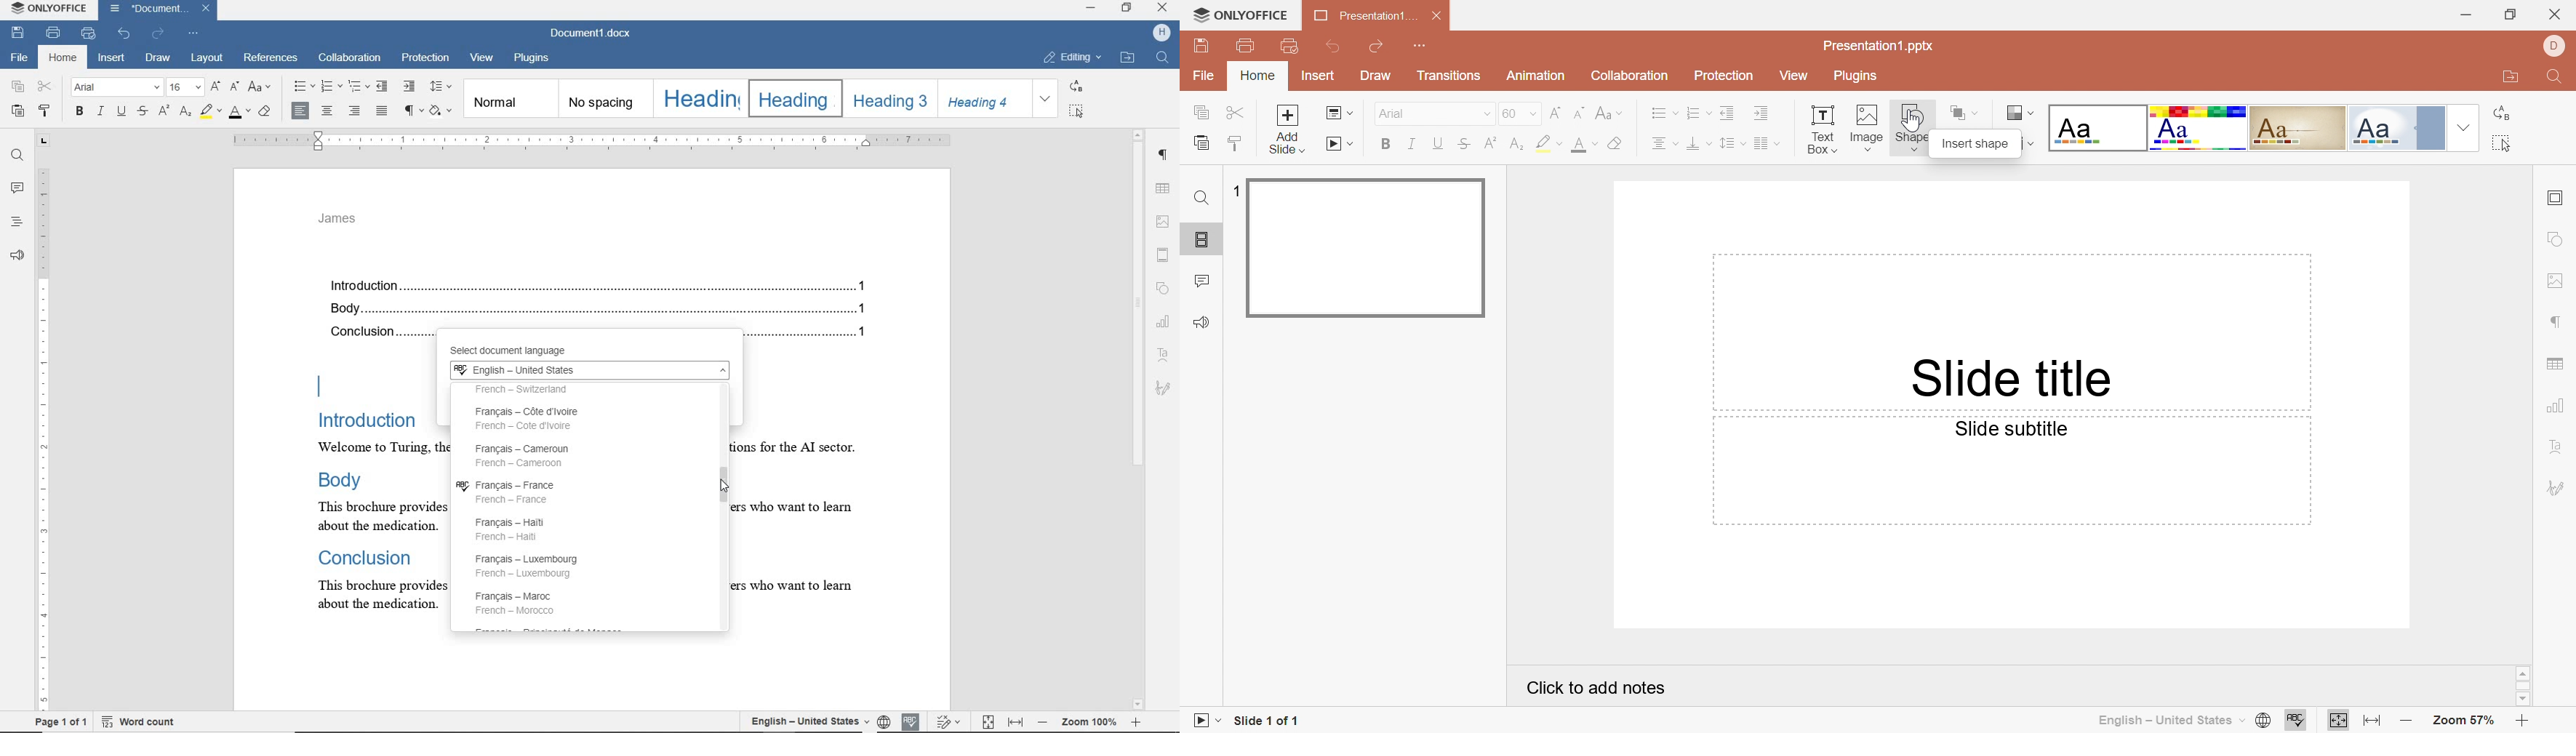 The image size is (2576, 756). Describe the element at coordinates (1164, 188) in the screenshot. I see `table` at that location.